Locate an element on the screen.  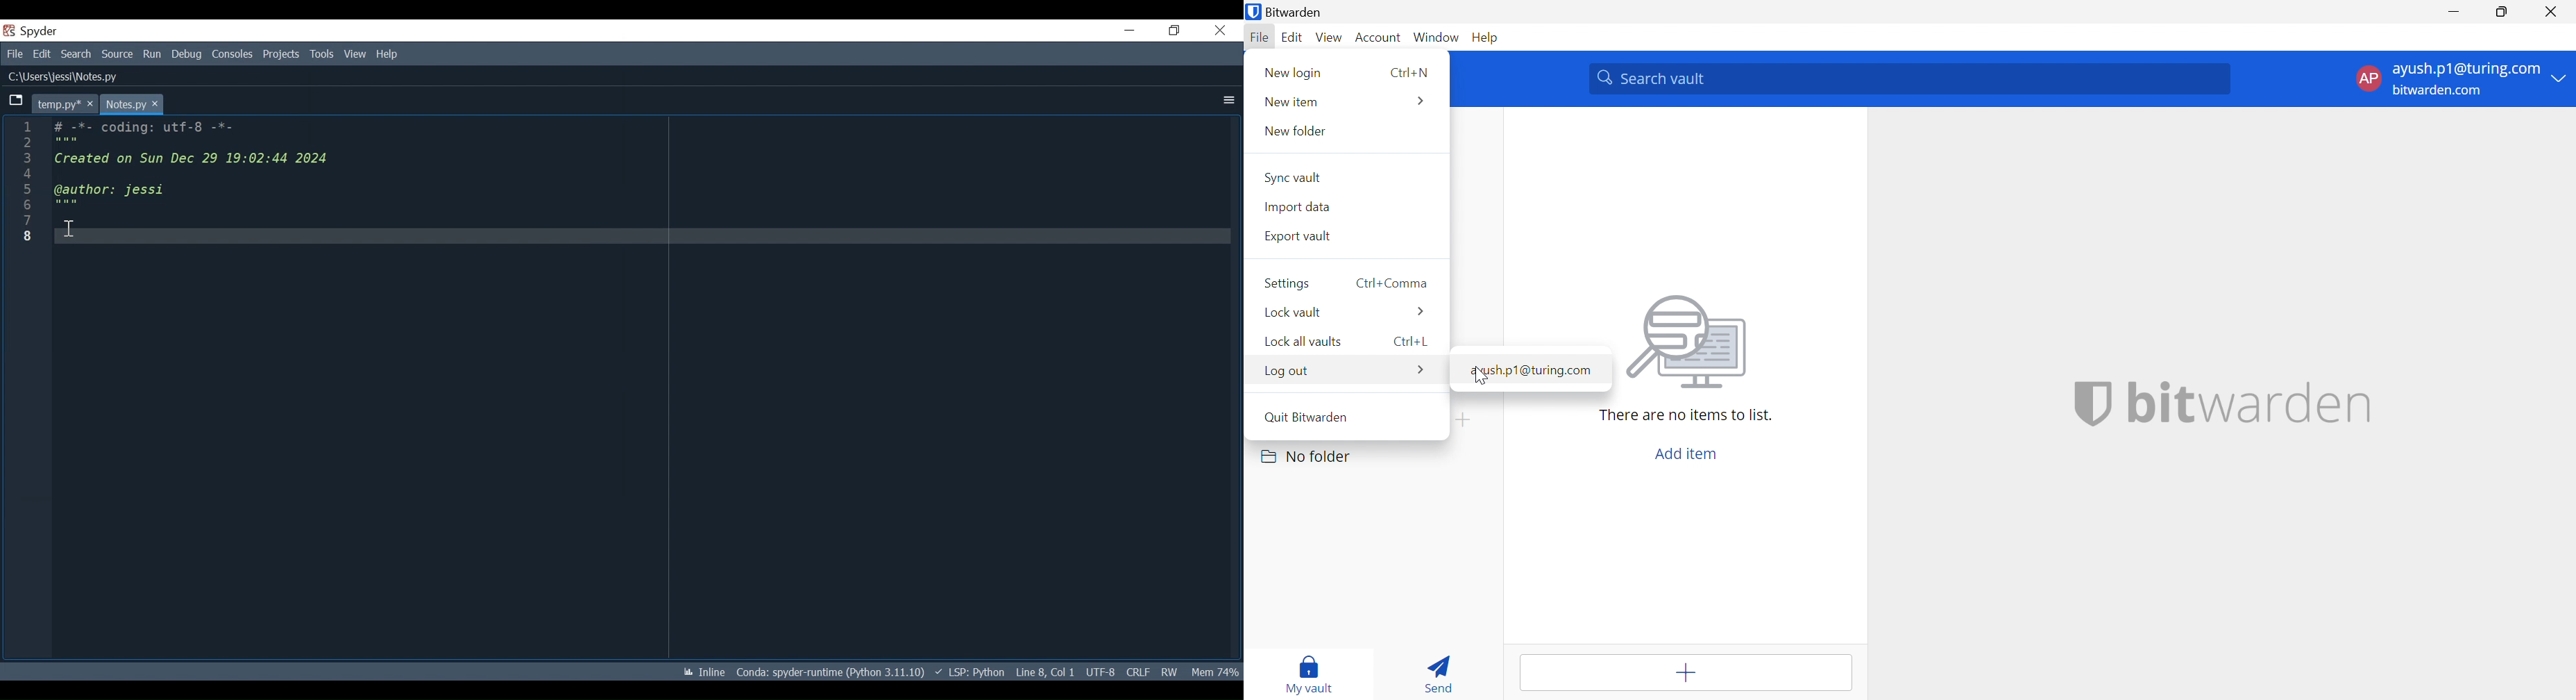
File Permissions is located at coordinates (1168, 671).